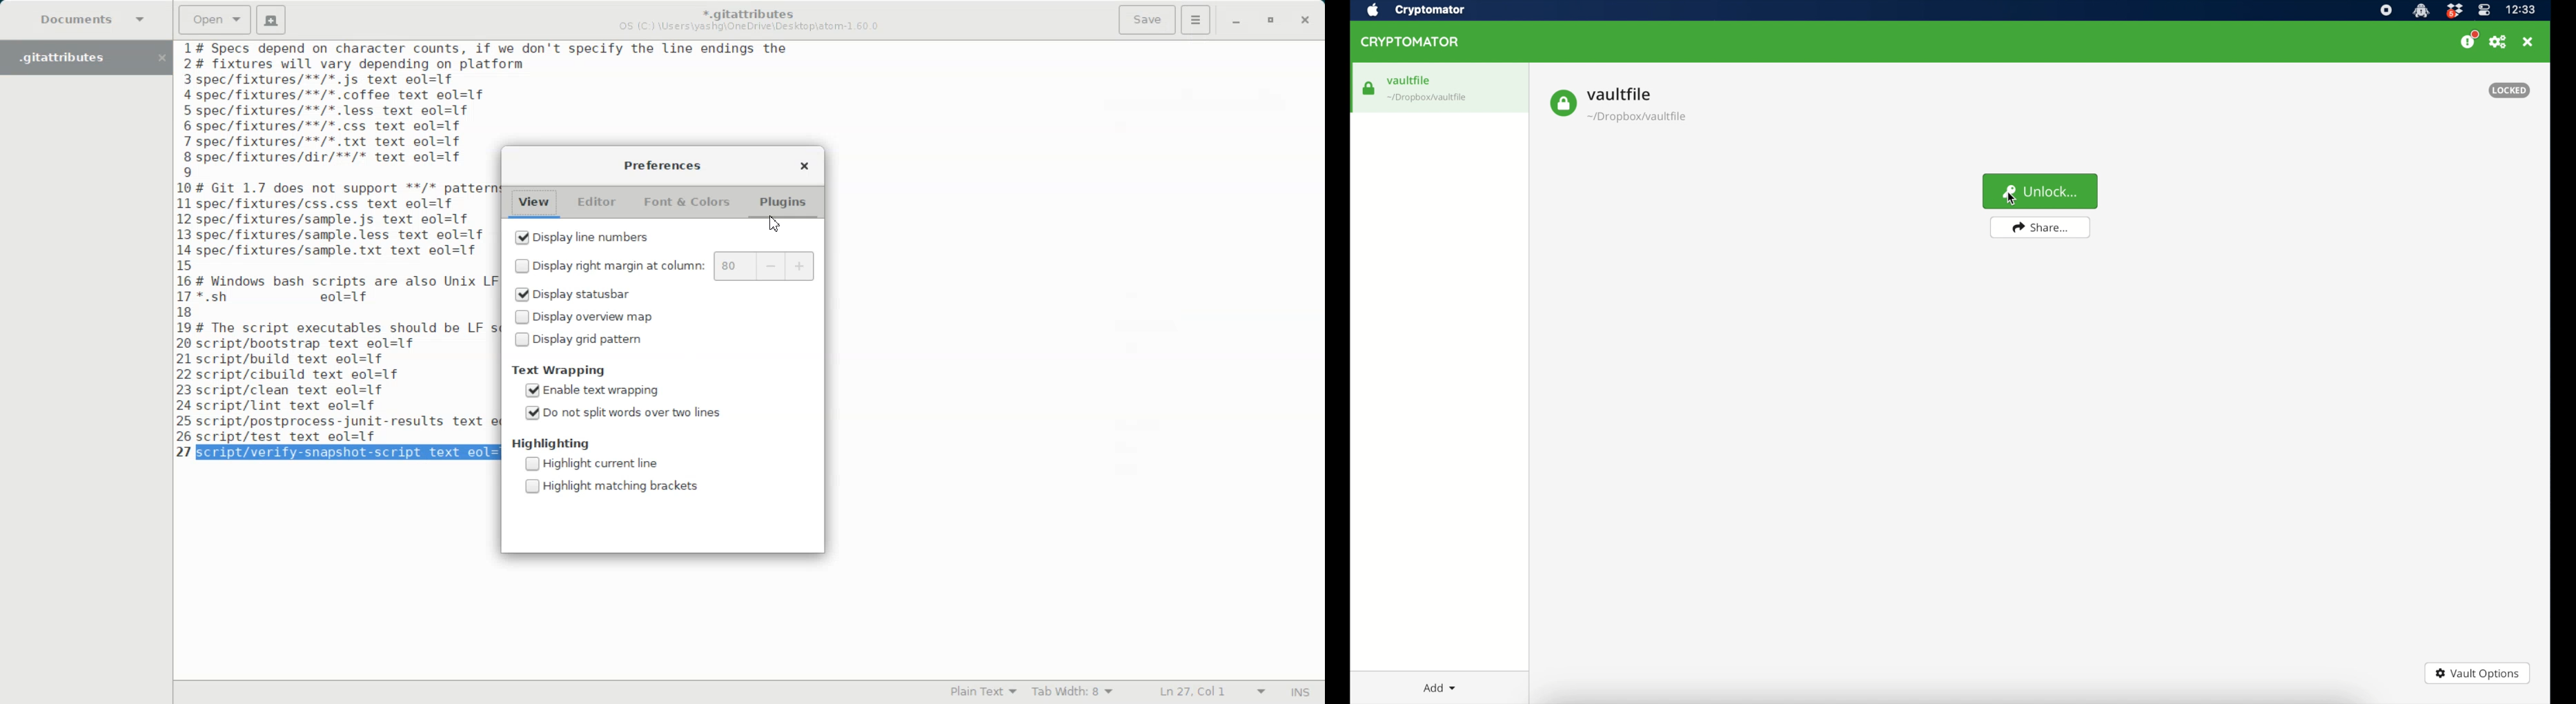 Image resolution: width=2576 pixels, height=728 pixels. Describe the element at coordinates (2510, 91) in the screenshot. I see `locked` at that location.